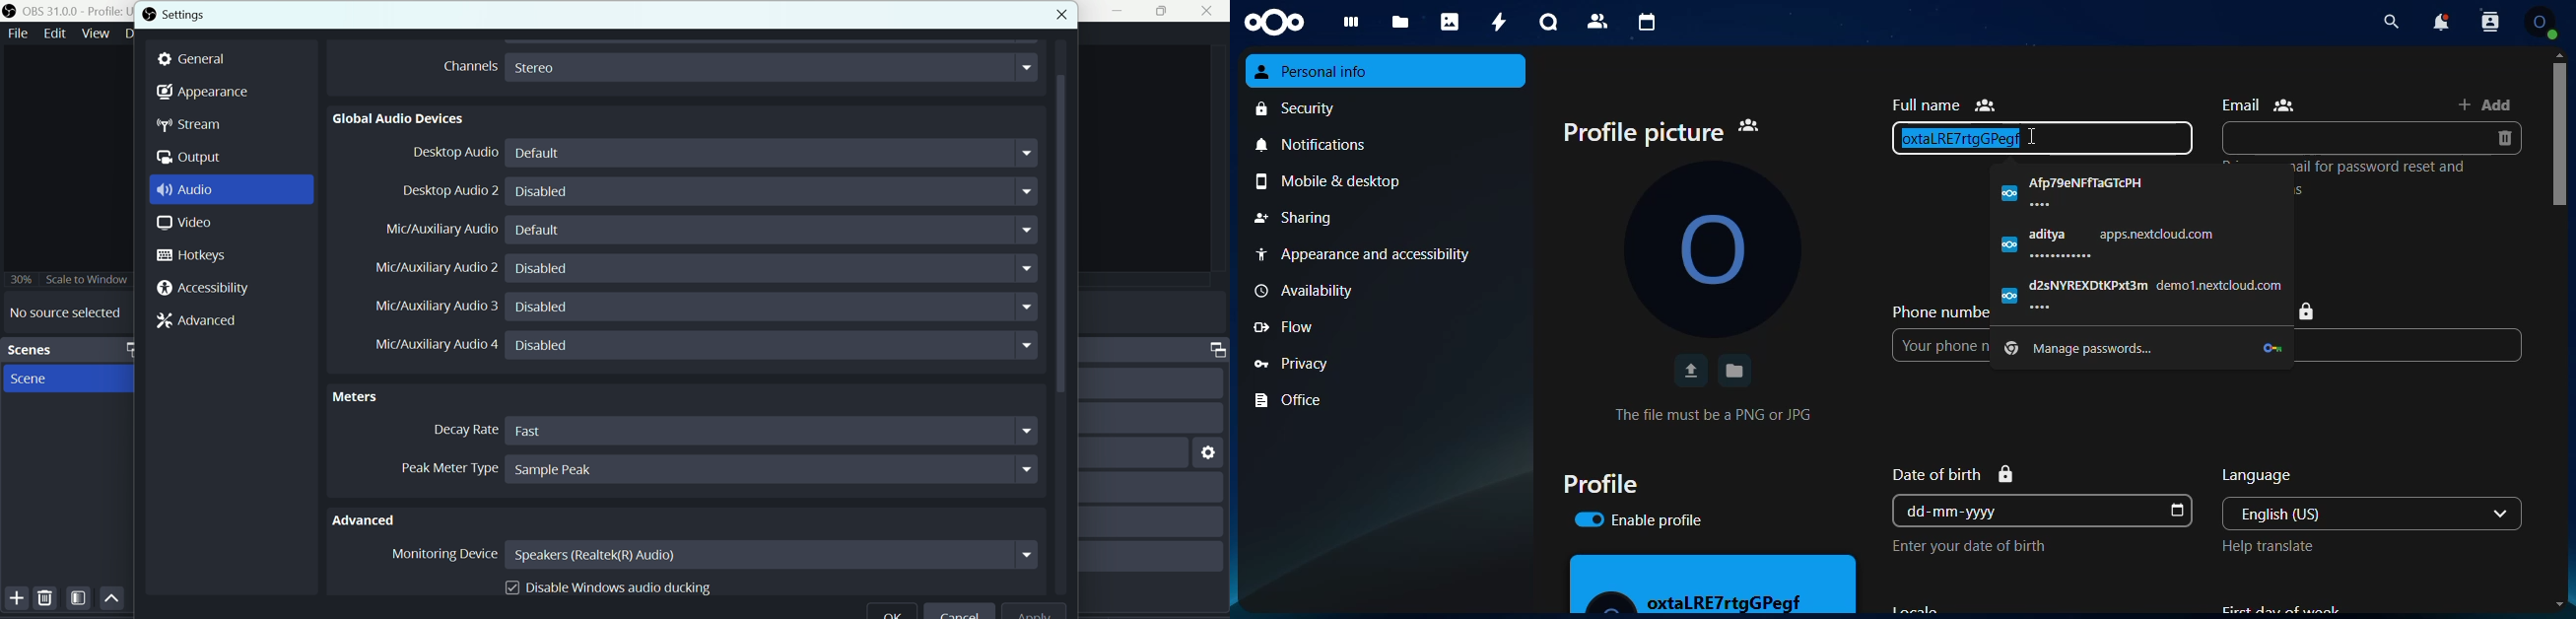 The height and width of the screenshot is (644, 2576). What do you see at coordinates (127, 349) in the screenshot?
I see `maximize` at bounding box center [127, 349].